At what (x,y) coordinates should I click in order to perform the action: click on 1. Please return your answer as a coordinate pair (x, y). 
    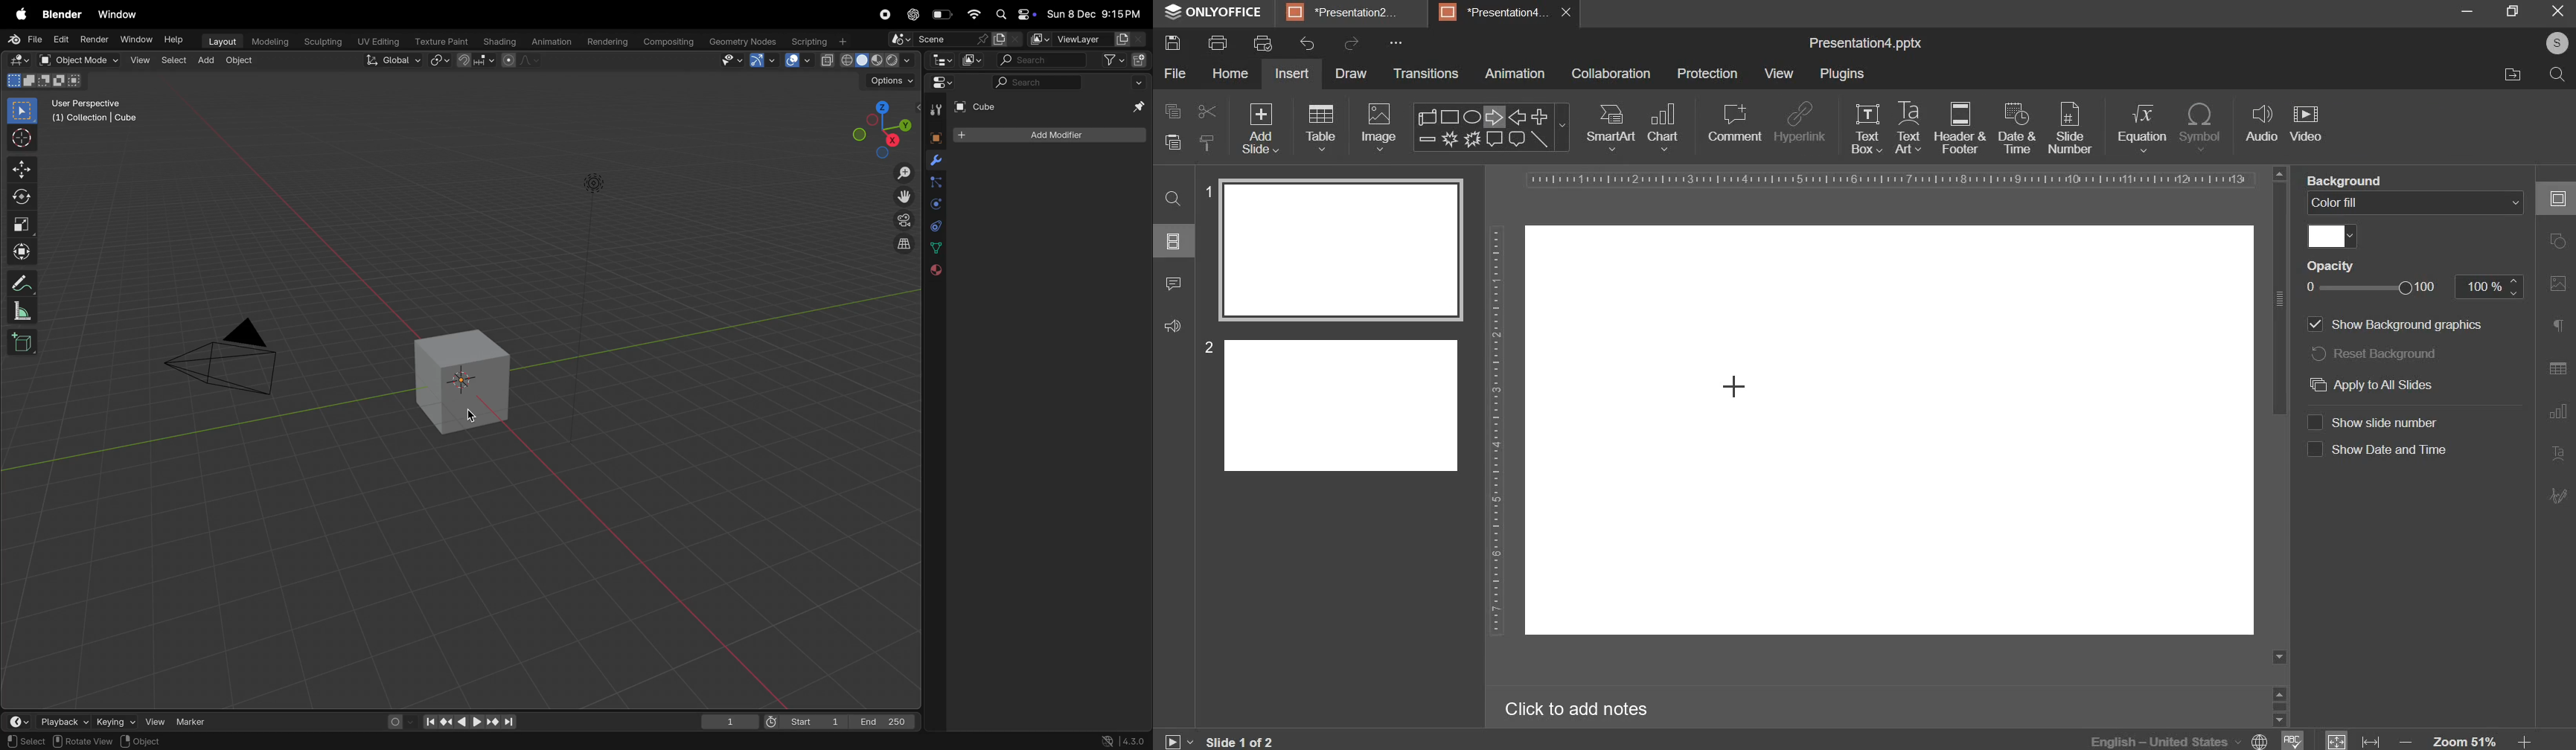
    Looking at the image, I should click on (731, 722).